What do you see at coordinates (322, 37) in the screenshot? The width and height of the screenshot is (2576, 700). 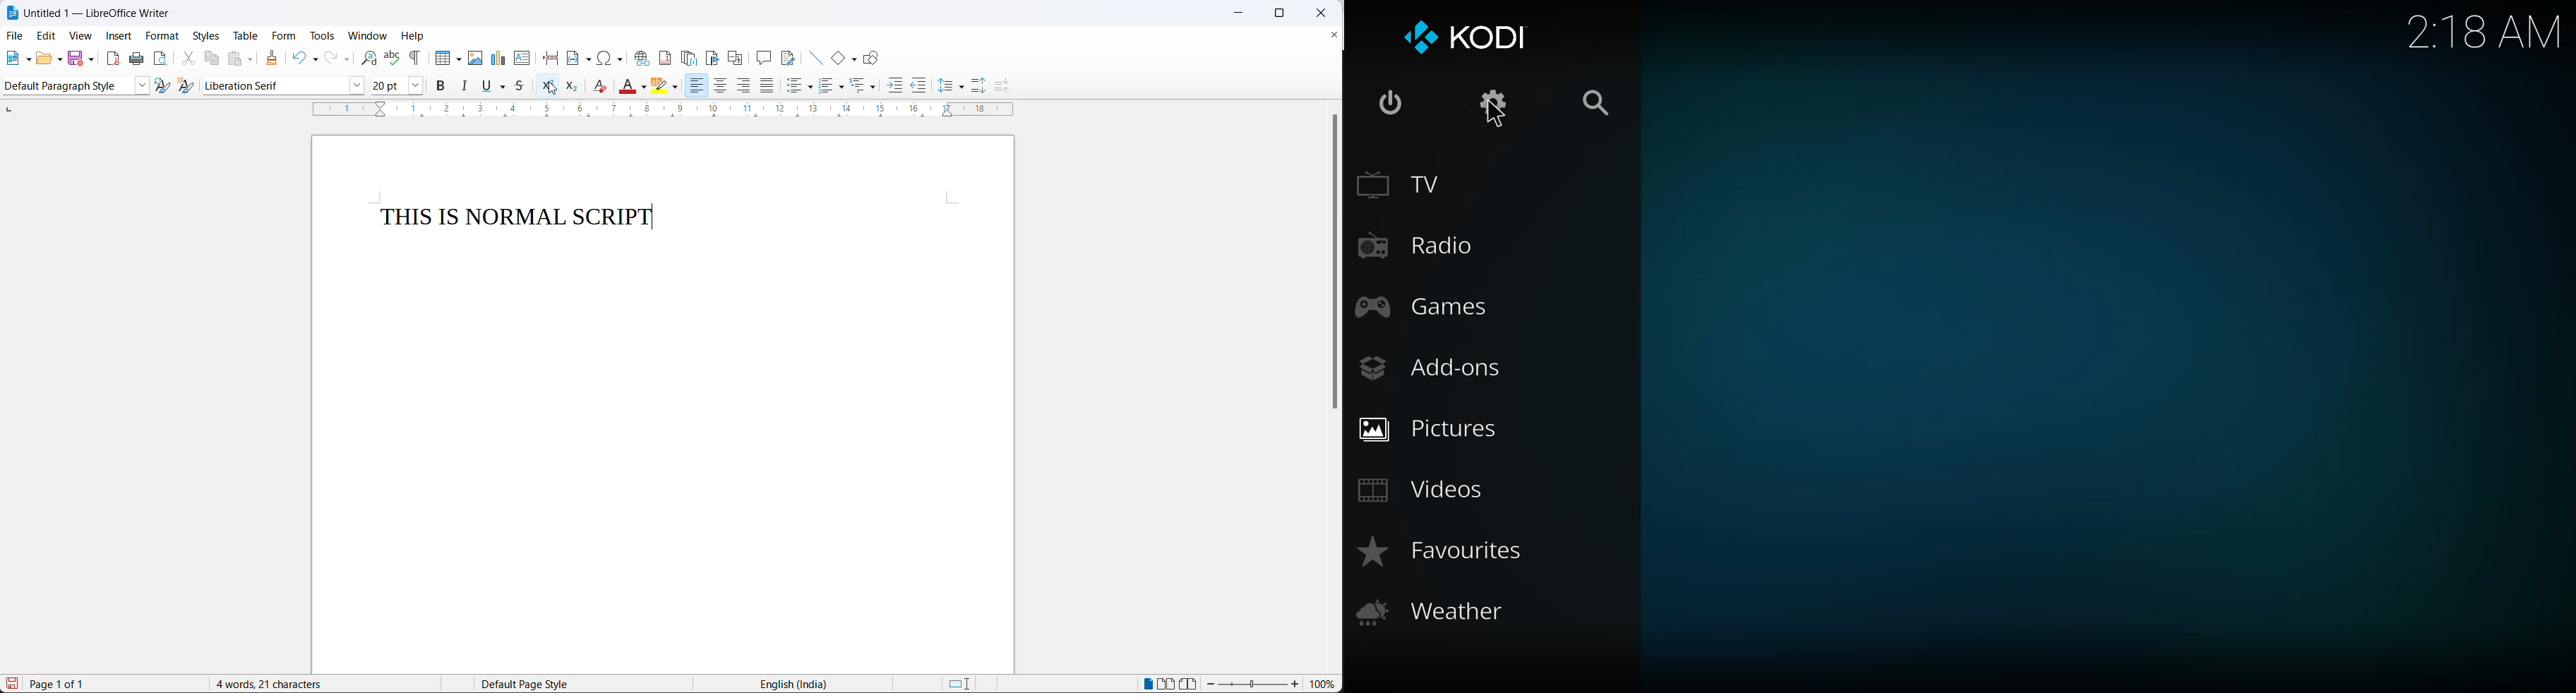 I see `tools` at bounding box center [322, 37].